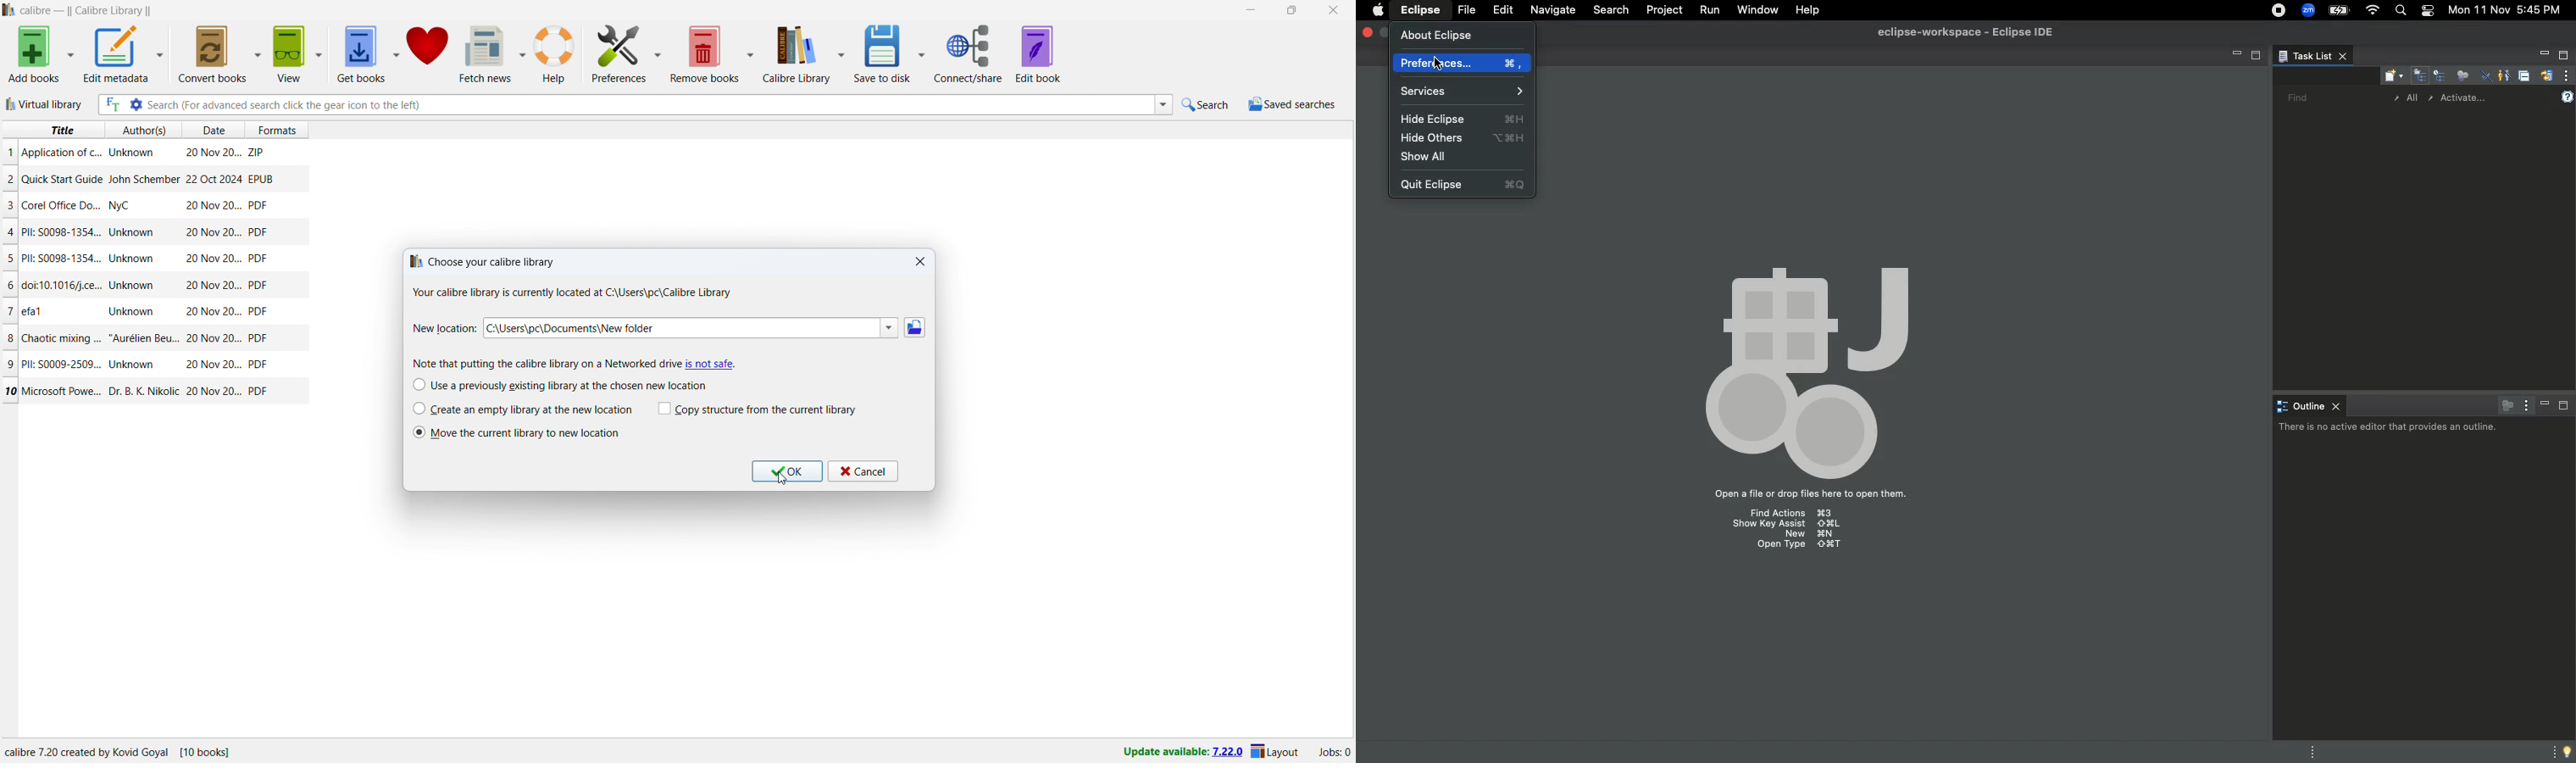  Describe the element at coordinates (258, 285) in the screenshot. I see `PDF` at that location.